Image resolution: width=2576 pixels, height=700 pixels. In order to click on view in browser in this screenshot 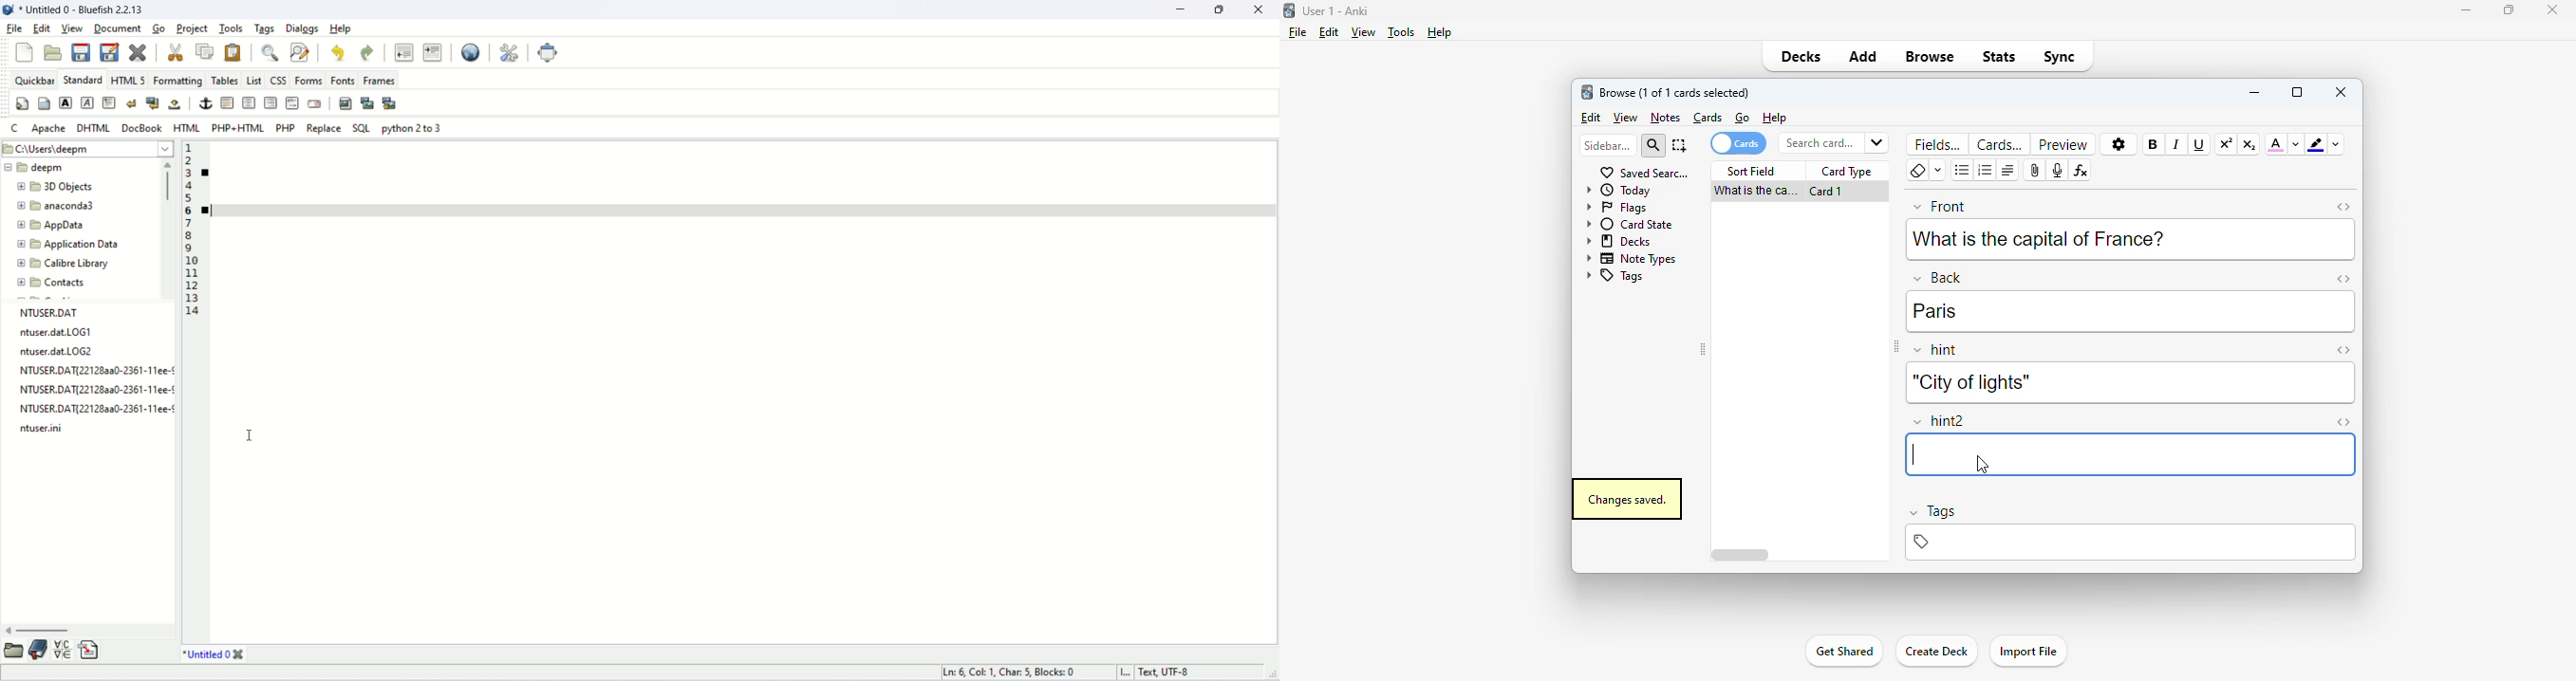, I will do `click(471, 52)`.